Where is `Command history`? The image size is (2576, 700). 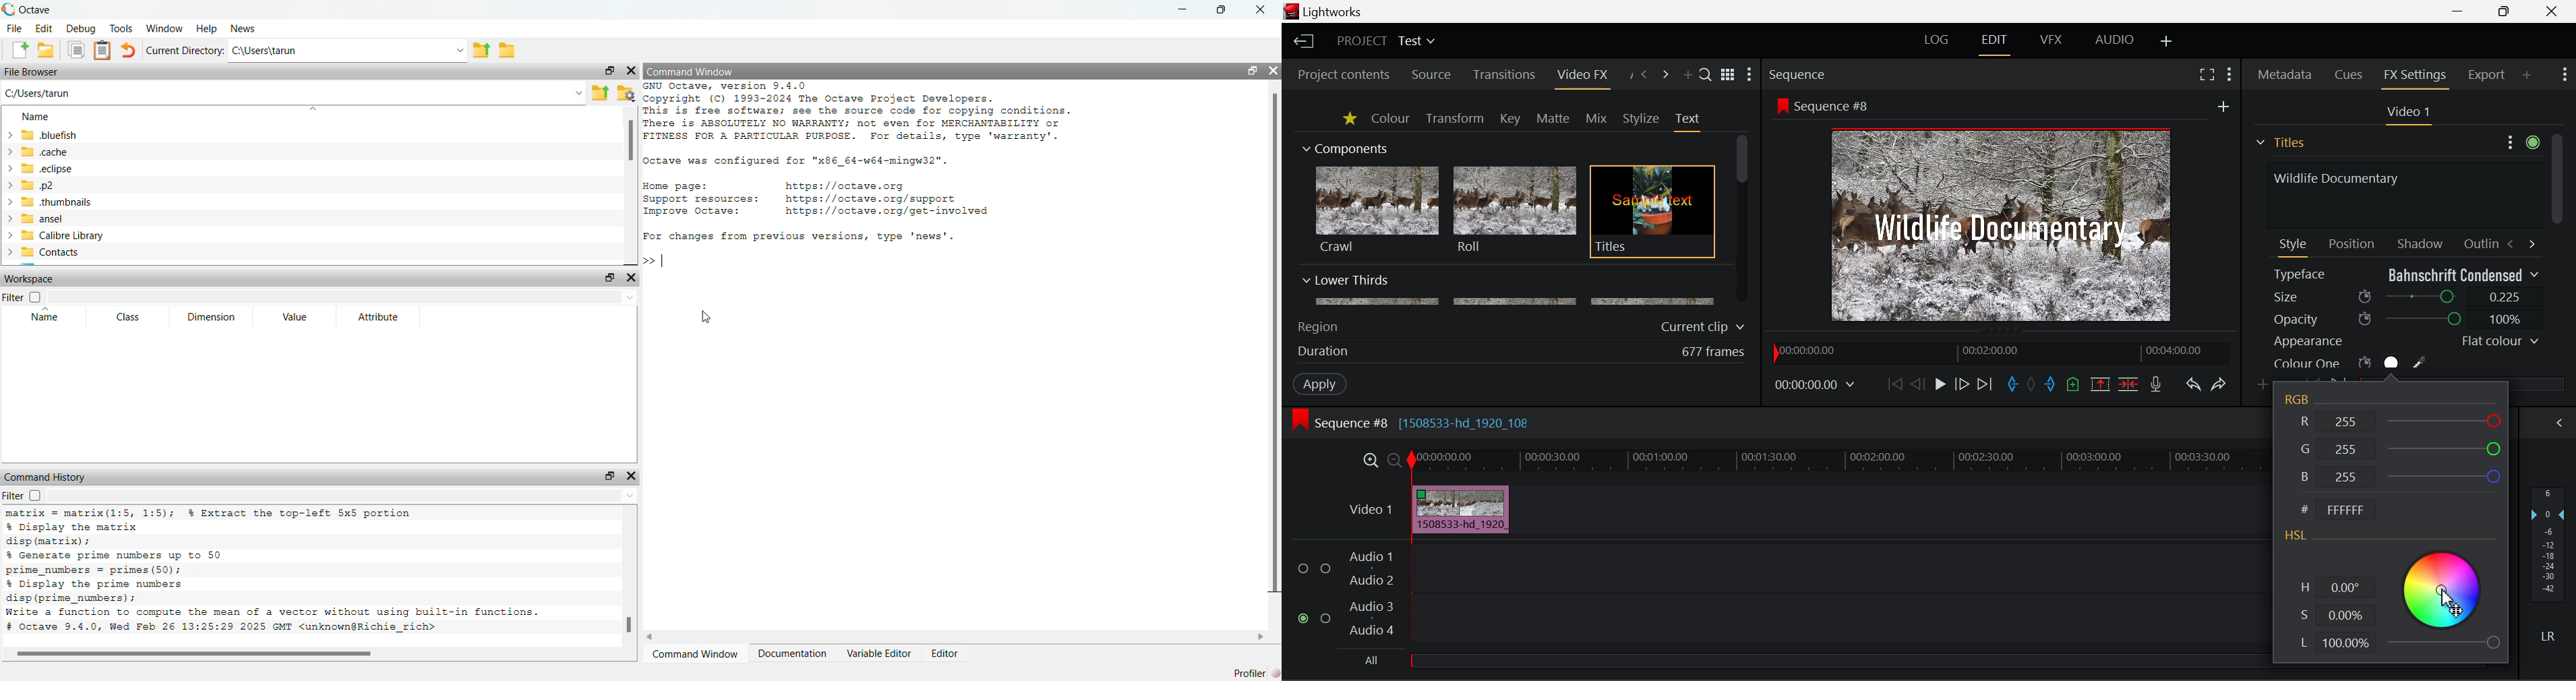
Command history is located at coordinates (47, 477).